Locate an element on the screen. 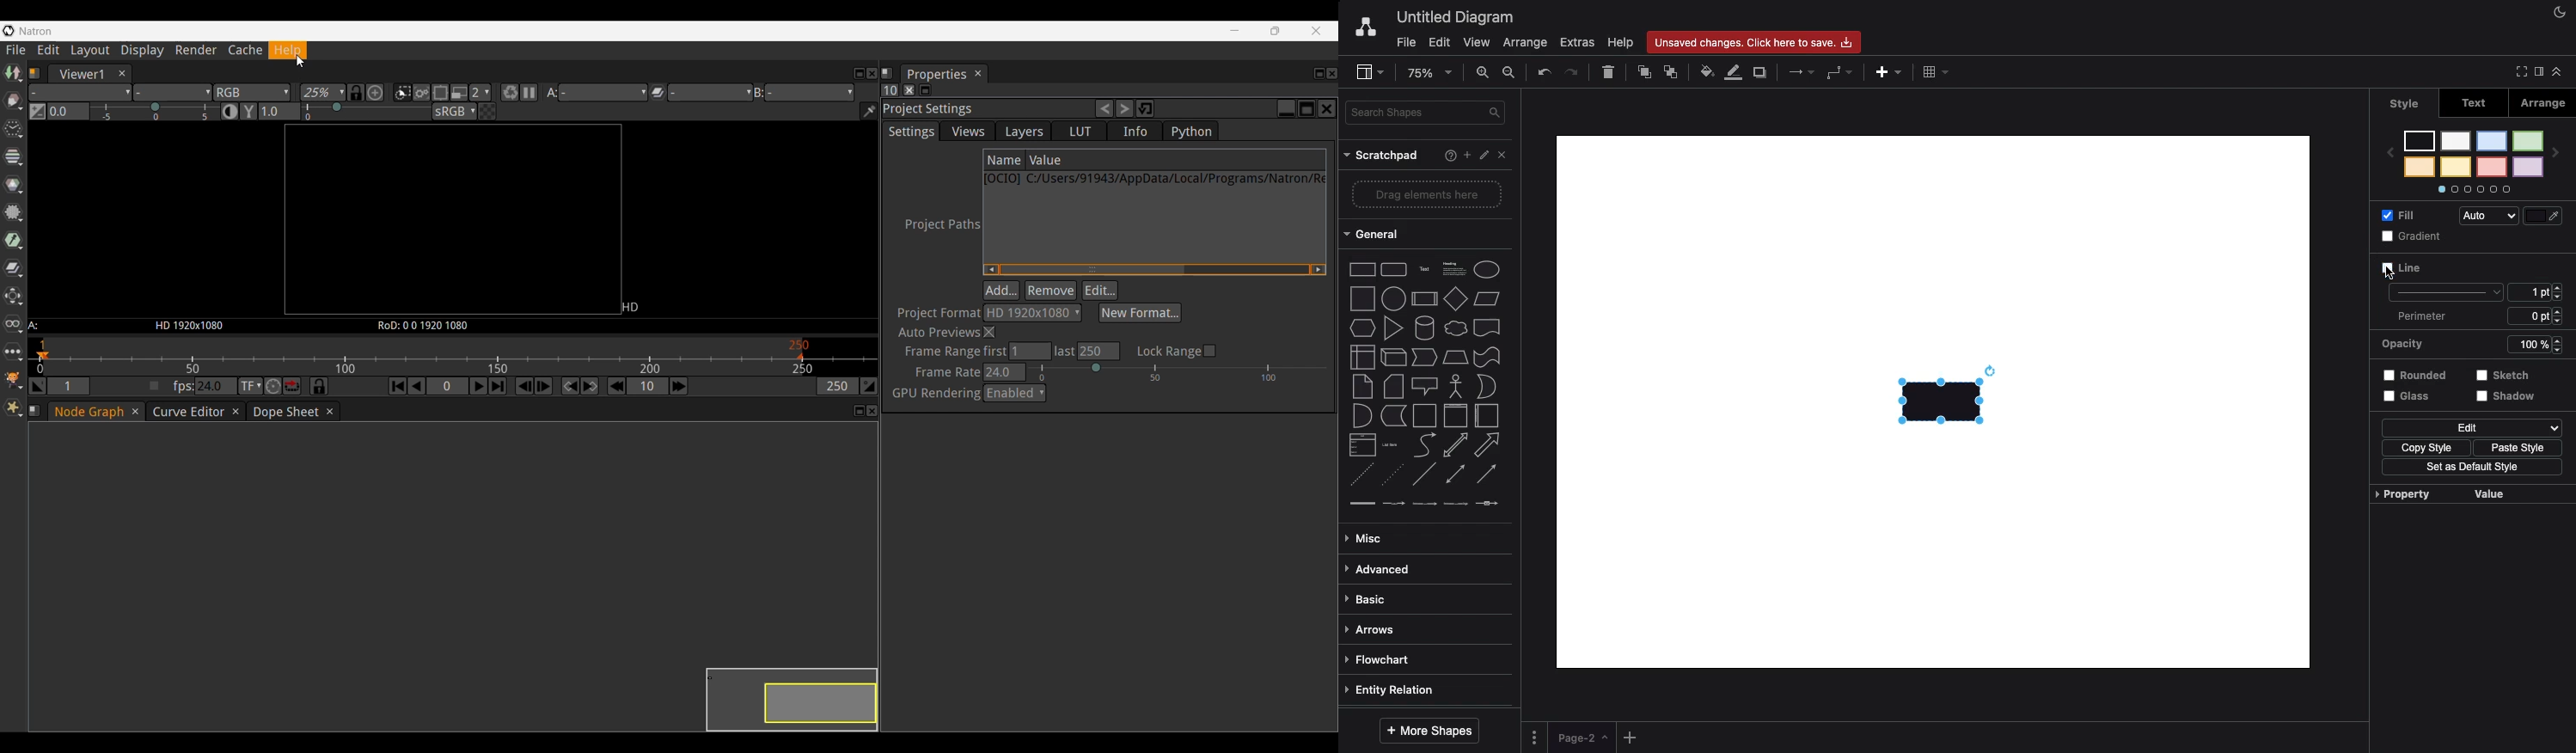 Image resolution: width=2576 pixels, height=756 pixels. color 5 is located at coordinates (2456, 142).